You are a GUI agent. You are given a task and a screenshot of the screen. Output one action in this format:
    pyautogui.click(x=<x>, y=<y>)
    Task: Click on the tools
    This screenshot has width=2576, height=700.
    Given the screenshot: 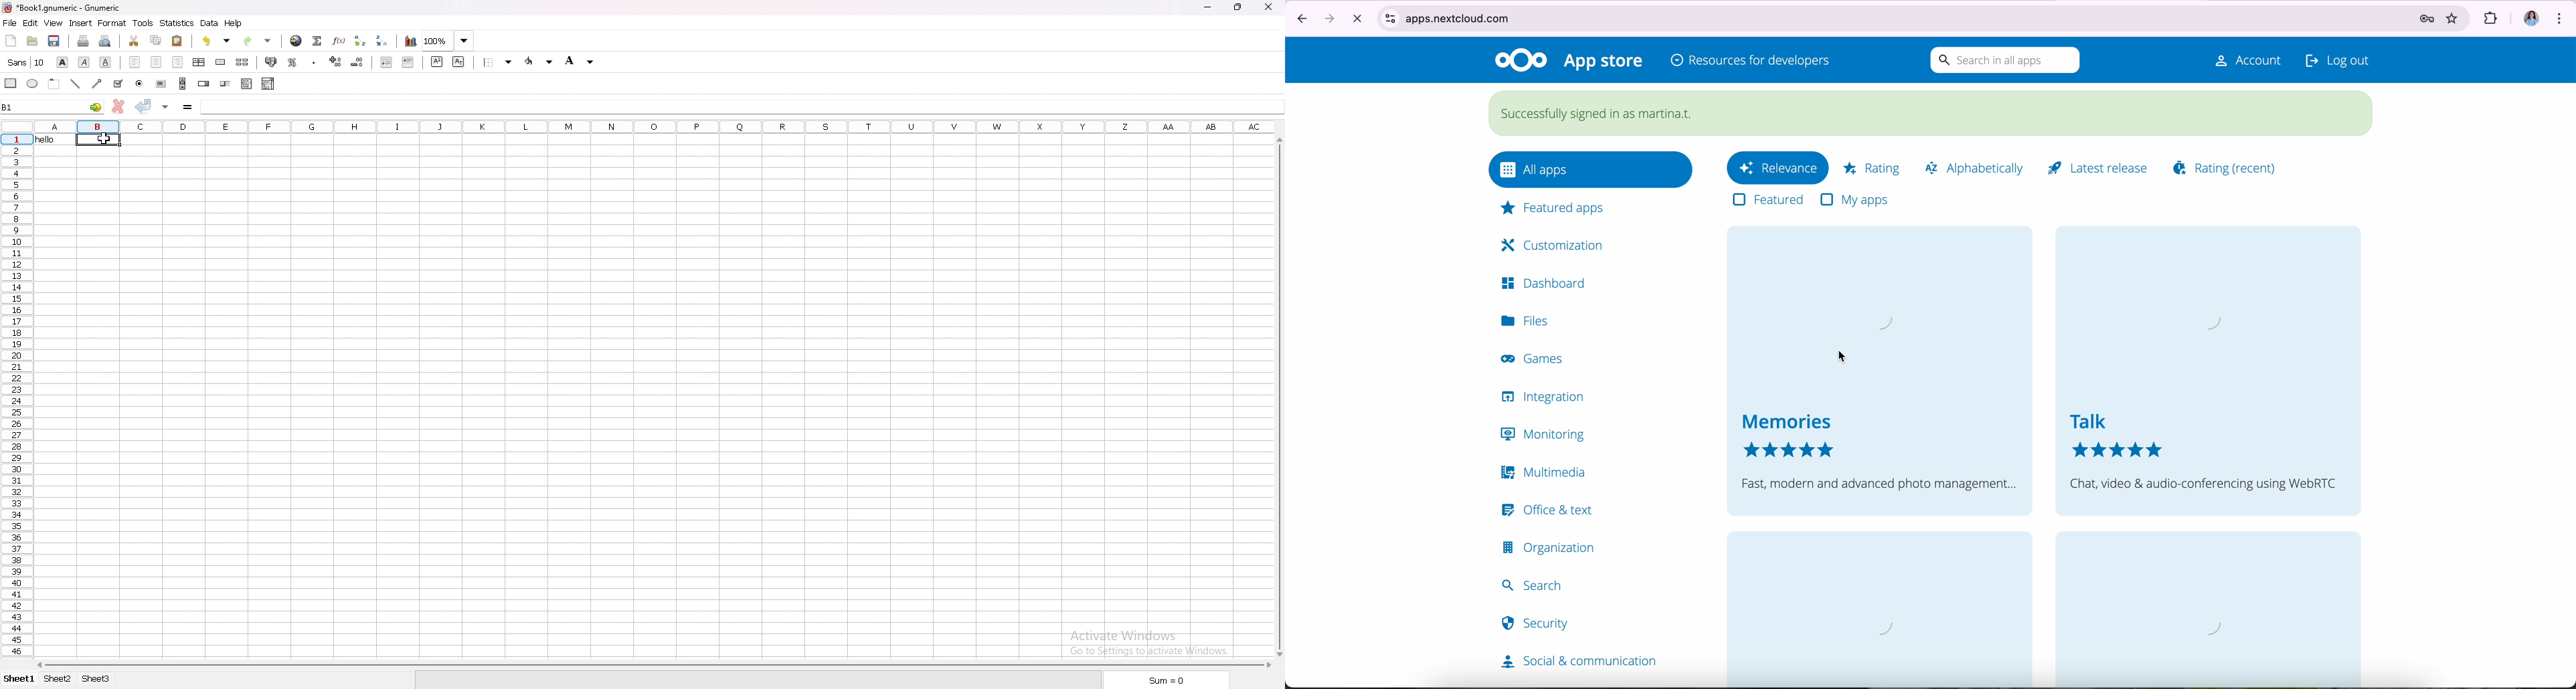 What is the action you would take?
    pyautogui.click(x=143, y=23)
    